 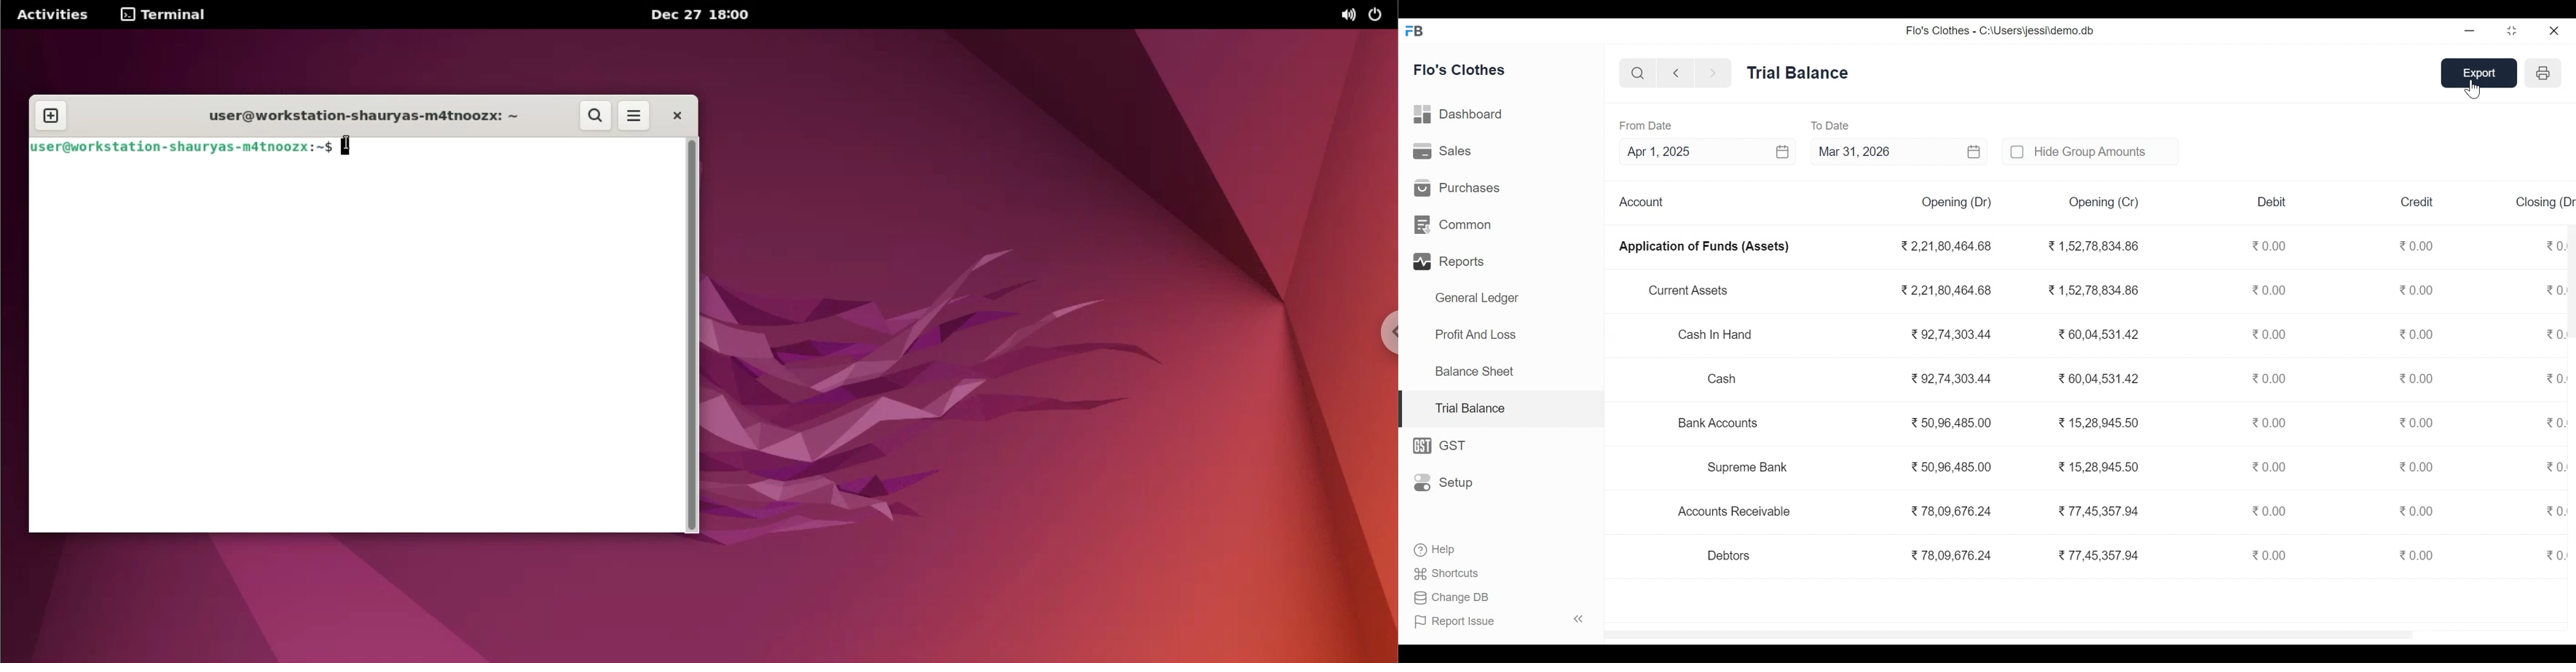 What do you see at coordinates (1455, 223) in the screenshot?
I see `Common` at bounding box center [1455, 223].